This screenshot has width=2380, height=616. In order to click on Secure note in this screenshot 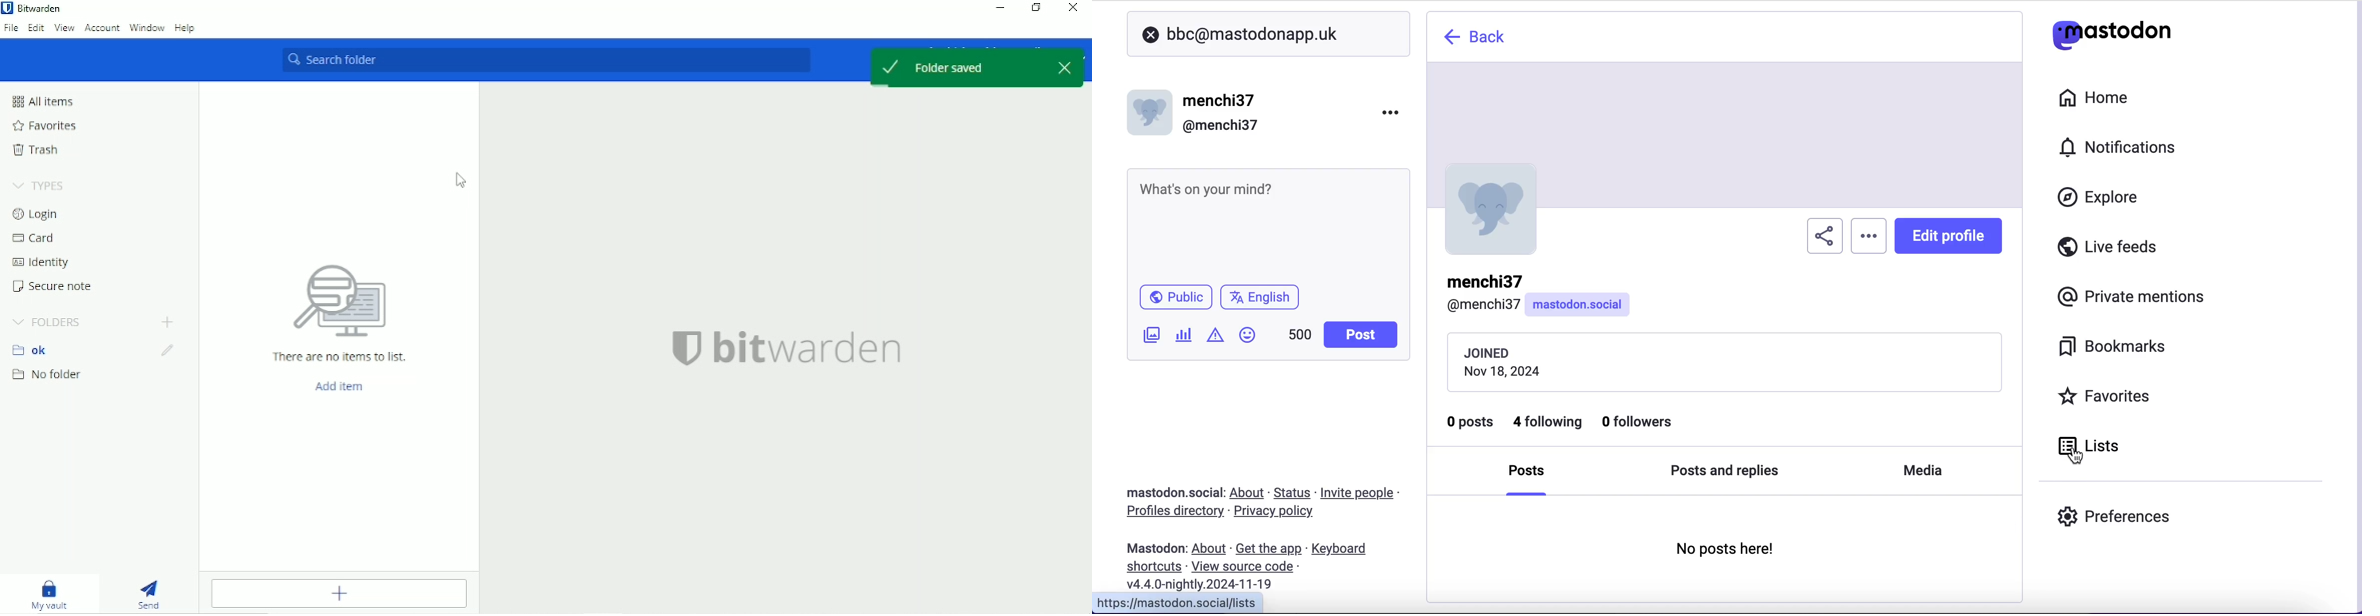, I will do `click(55, 286)`.